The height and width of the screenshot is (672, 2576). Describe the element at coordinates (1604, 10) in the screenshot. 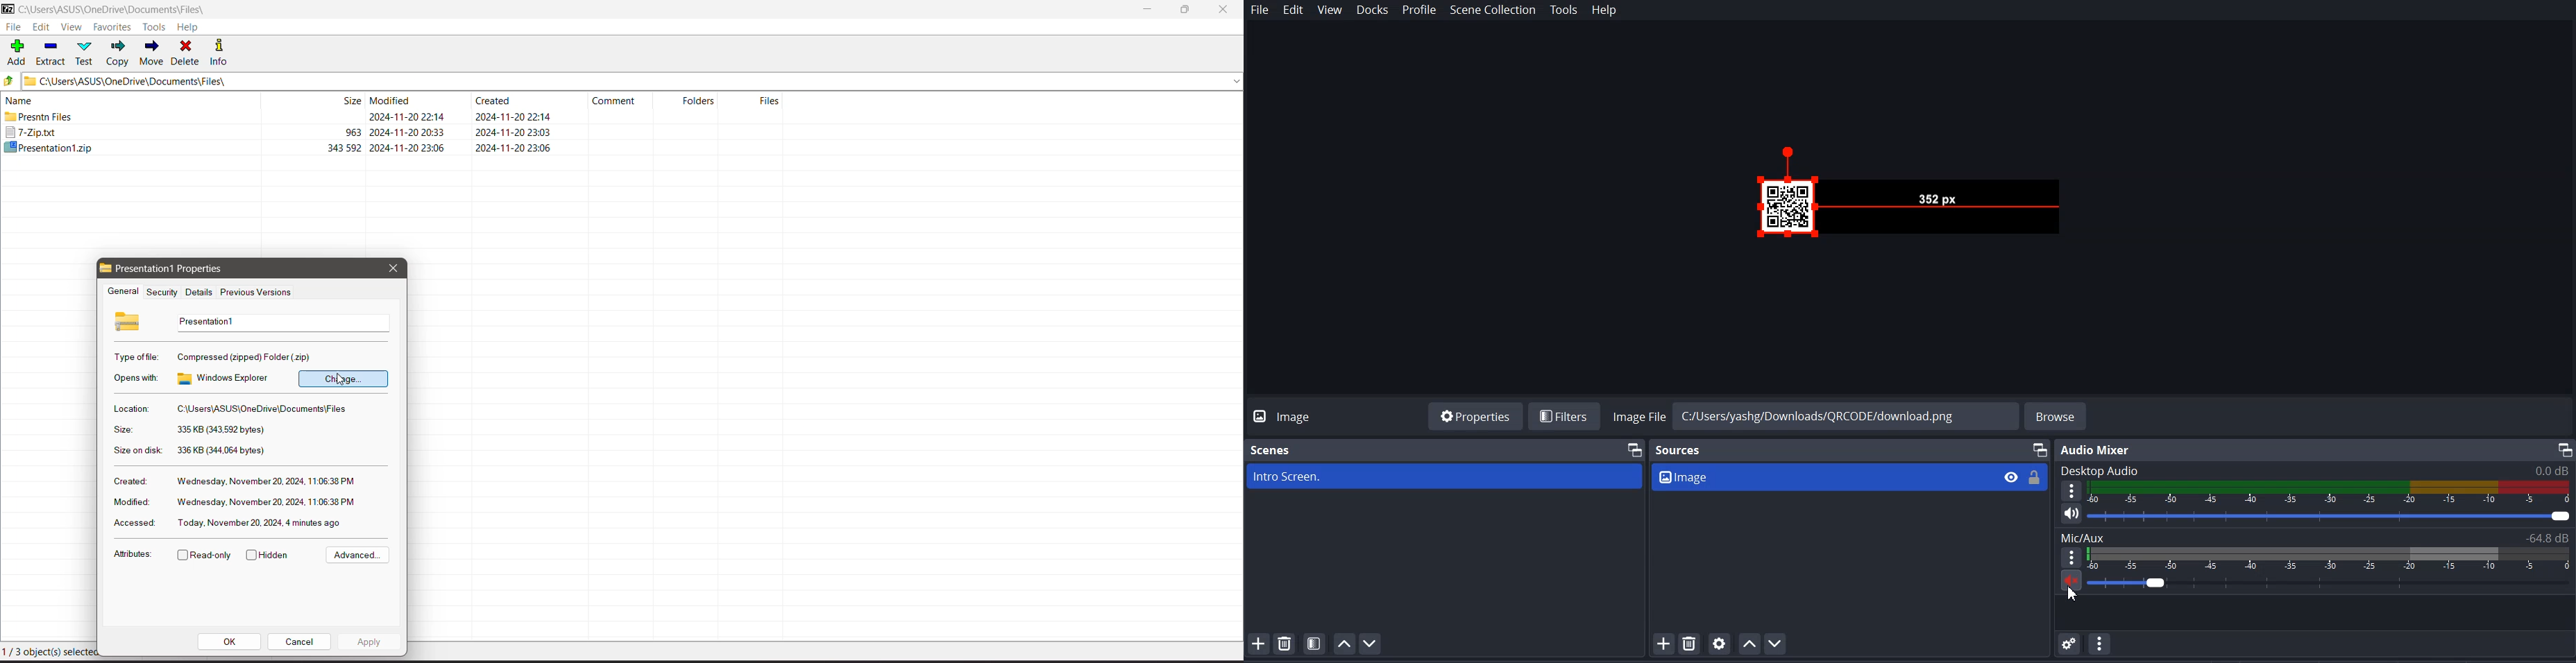

I see `Help` at that location.